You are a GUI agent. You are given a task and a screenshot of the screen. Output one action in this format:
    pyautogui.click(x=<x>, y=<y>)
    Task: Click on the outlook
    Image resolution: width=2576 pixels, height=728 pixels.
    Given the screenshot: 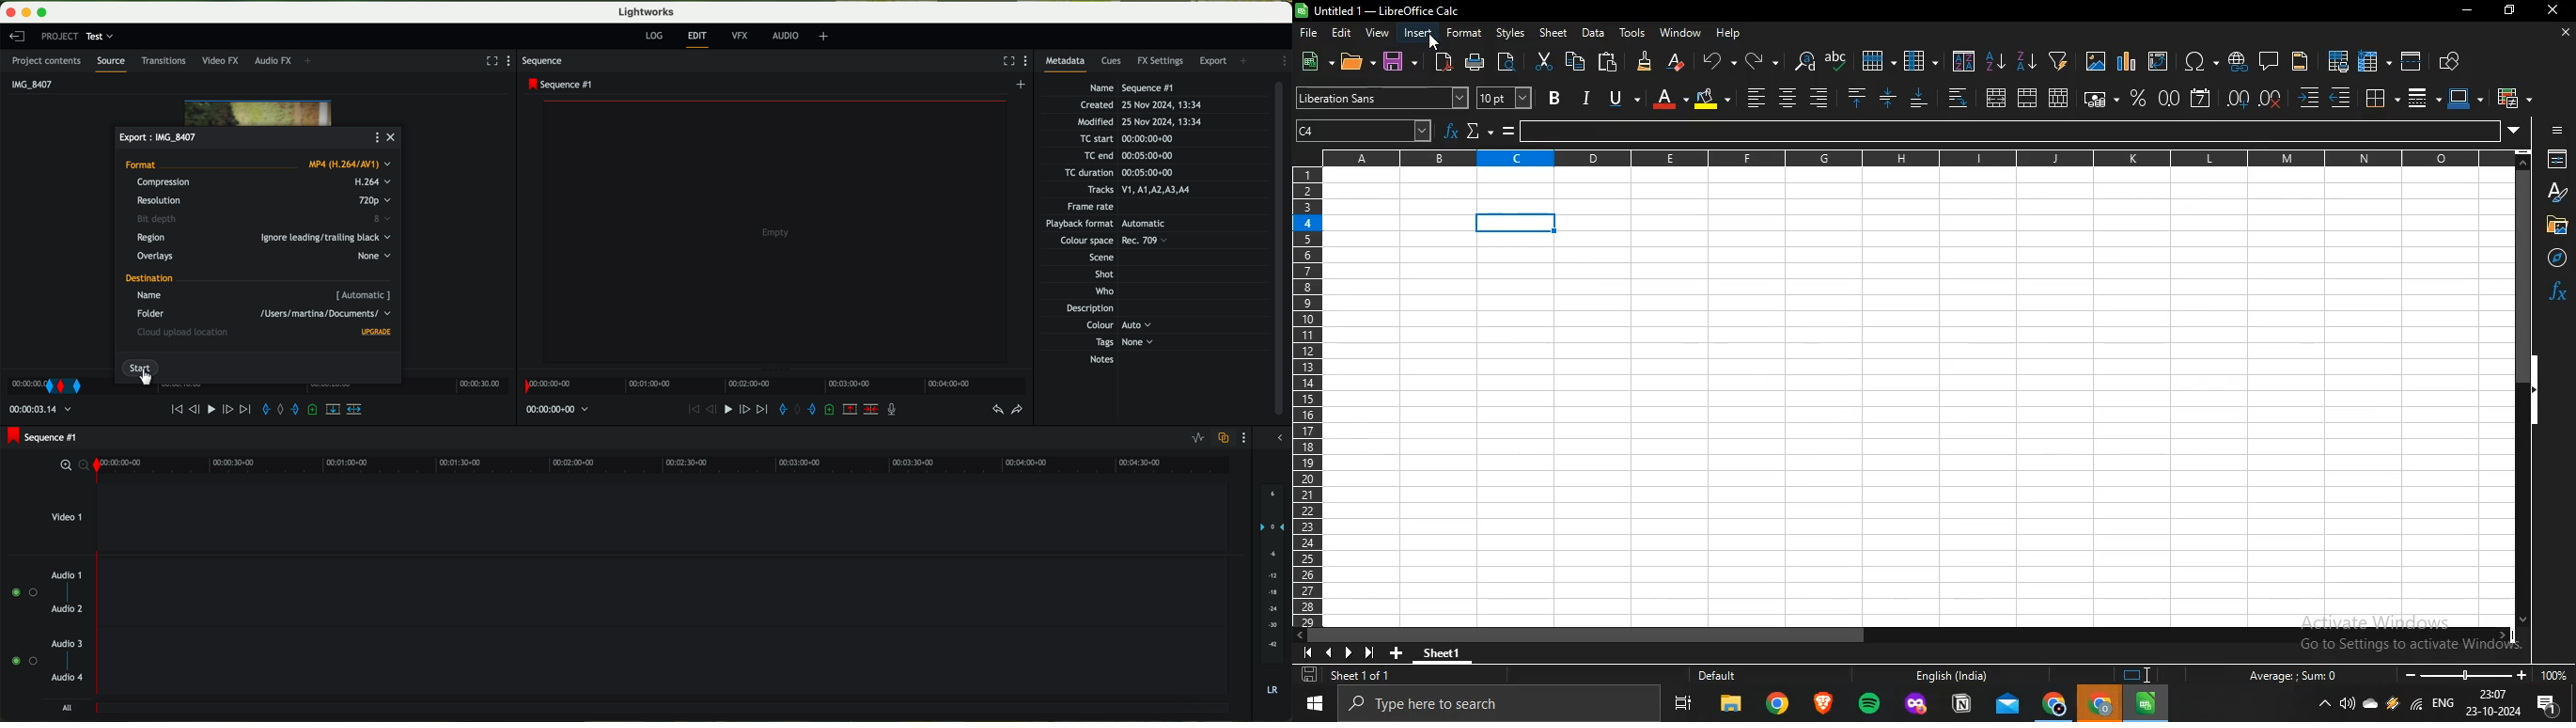 What is the action you would take?
    pyautogui.click(x=2008, y=705)
    